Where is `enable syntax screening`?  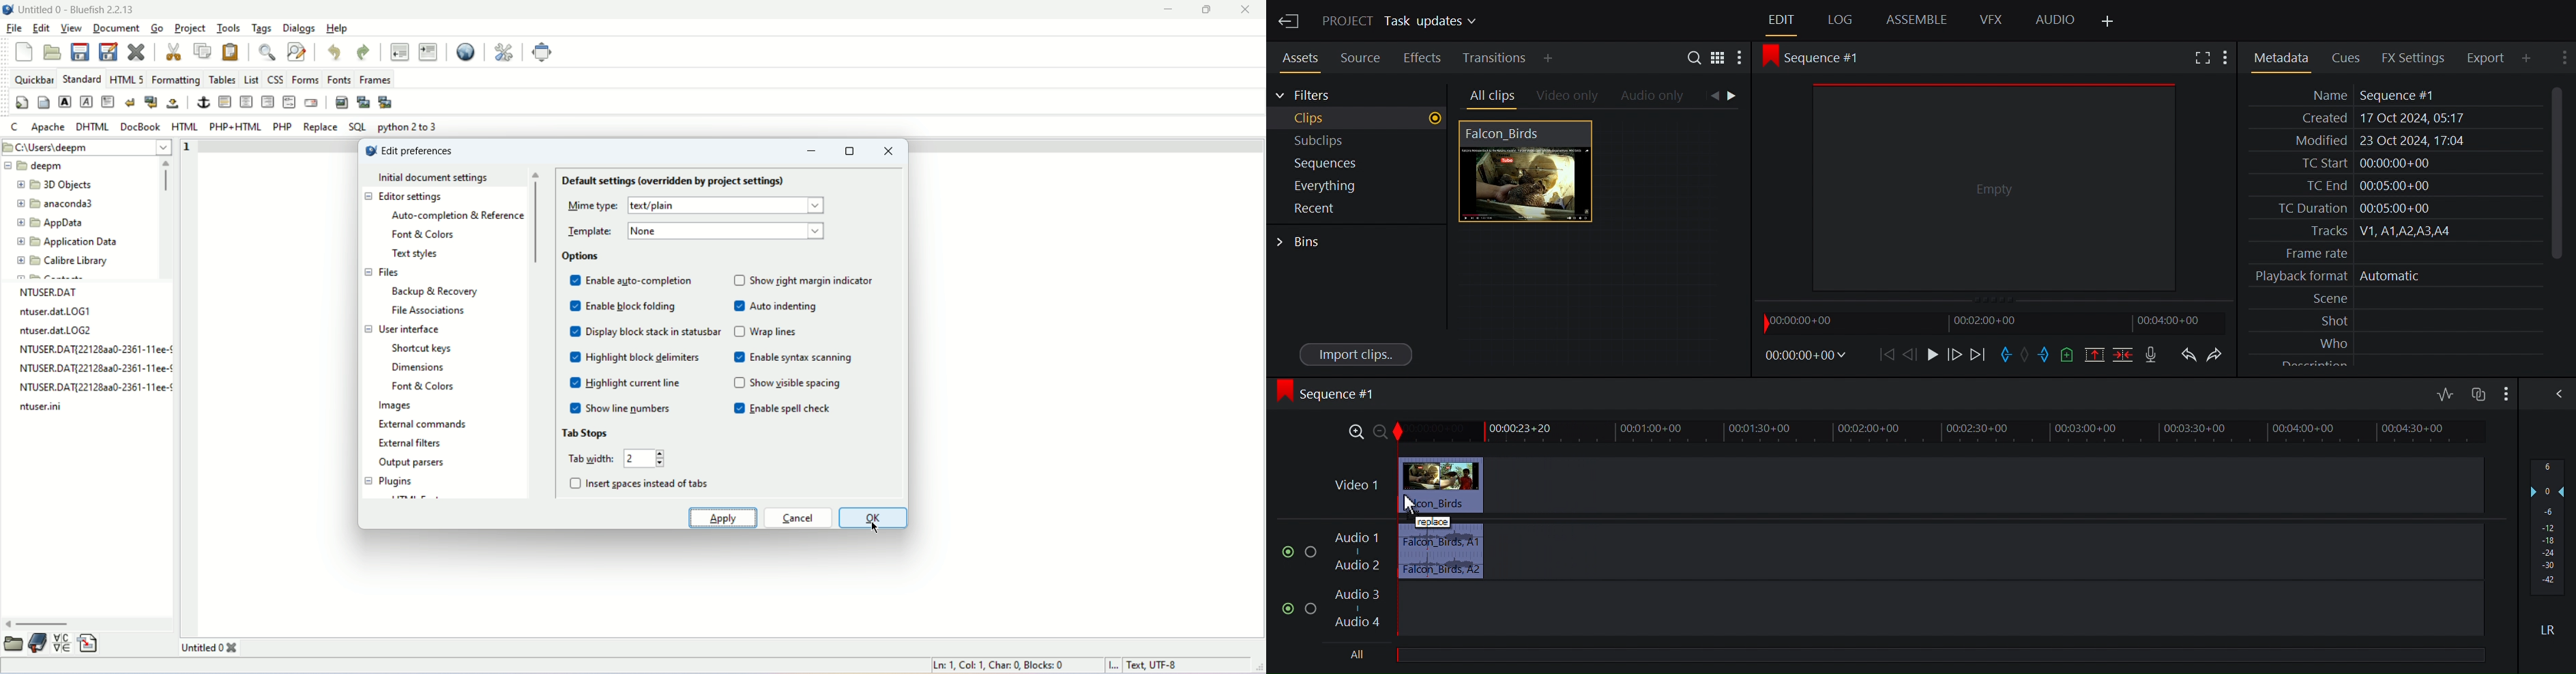 enable syntax screening is located at coordinates (802, 359).